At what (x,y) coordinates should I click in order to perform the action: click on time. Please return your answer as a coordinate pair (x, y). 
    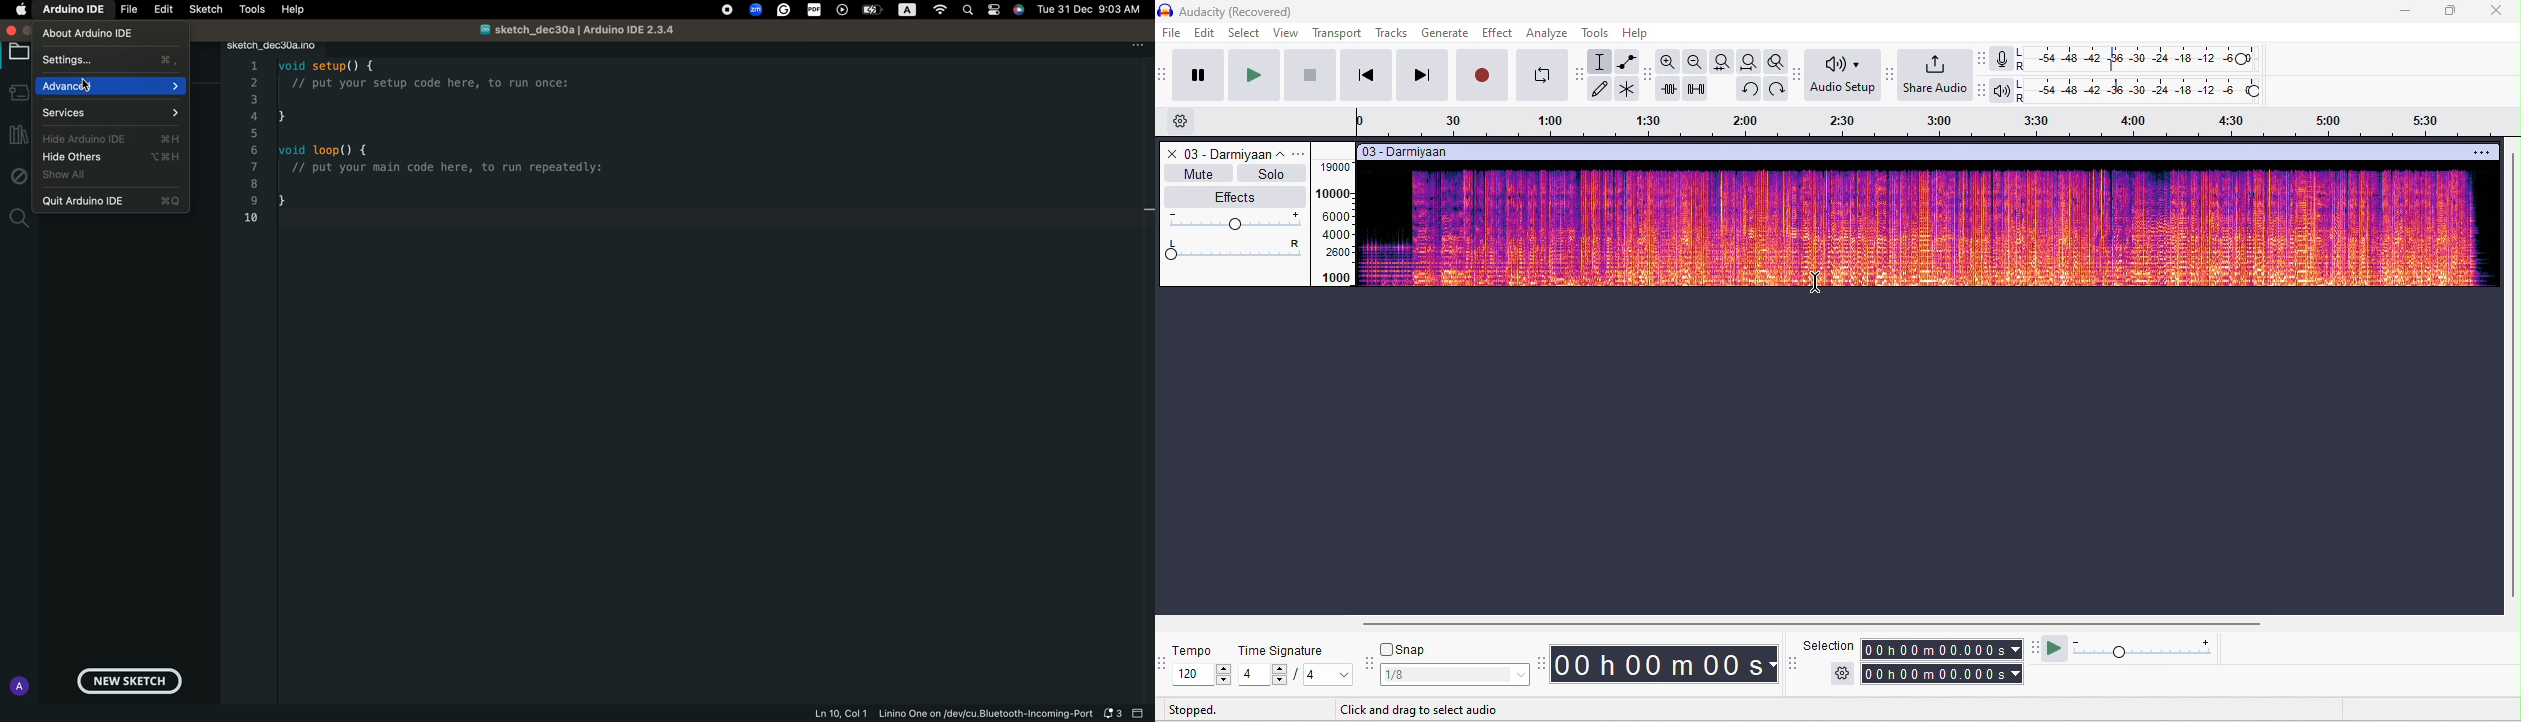
    Looking at the image, I should click on (1663, 663).